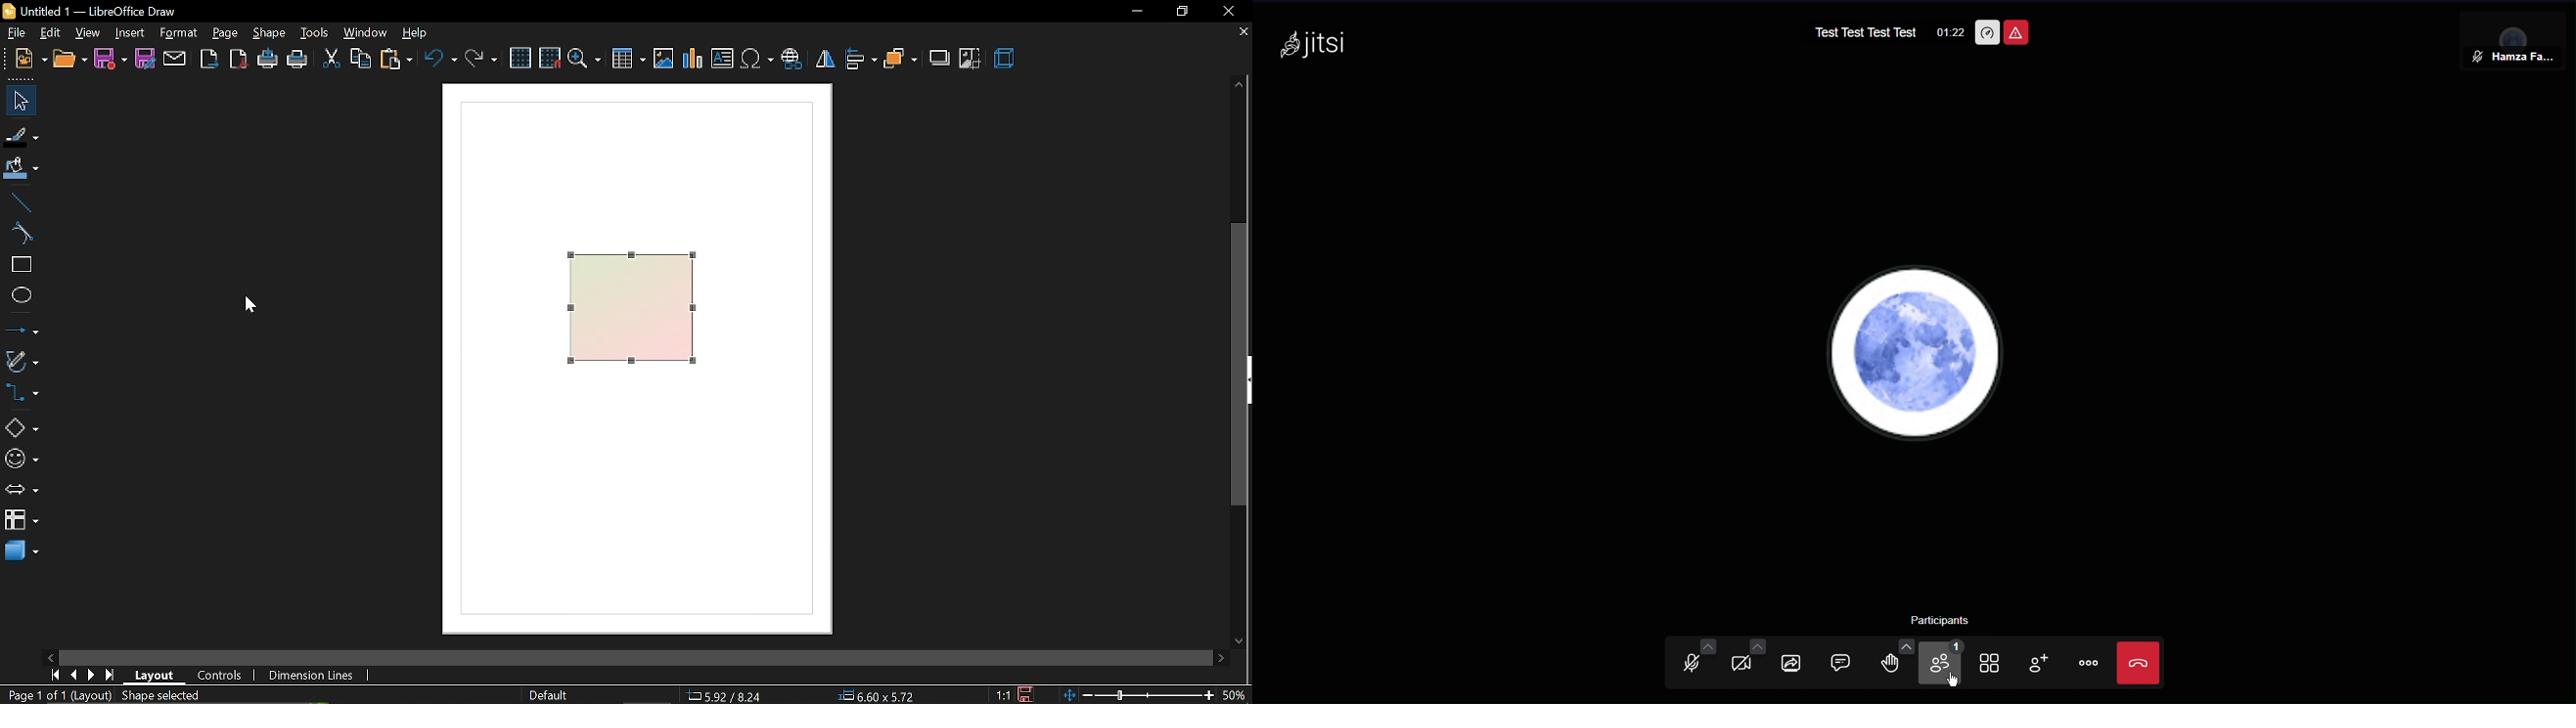  What do you see at coordinates (362, 60) in the screenshot?
I see `copy` at bounding box center [362, 60].